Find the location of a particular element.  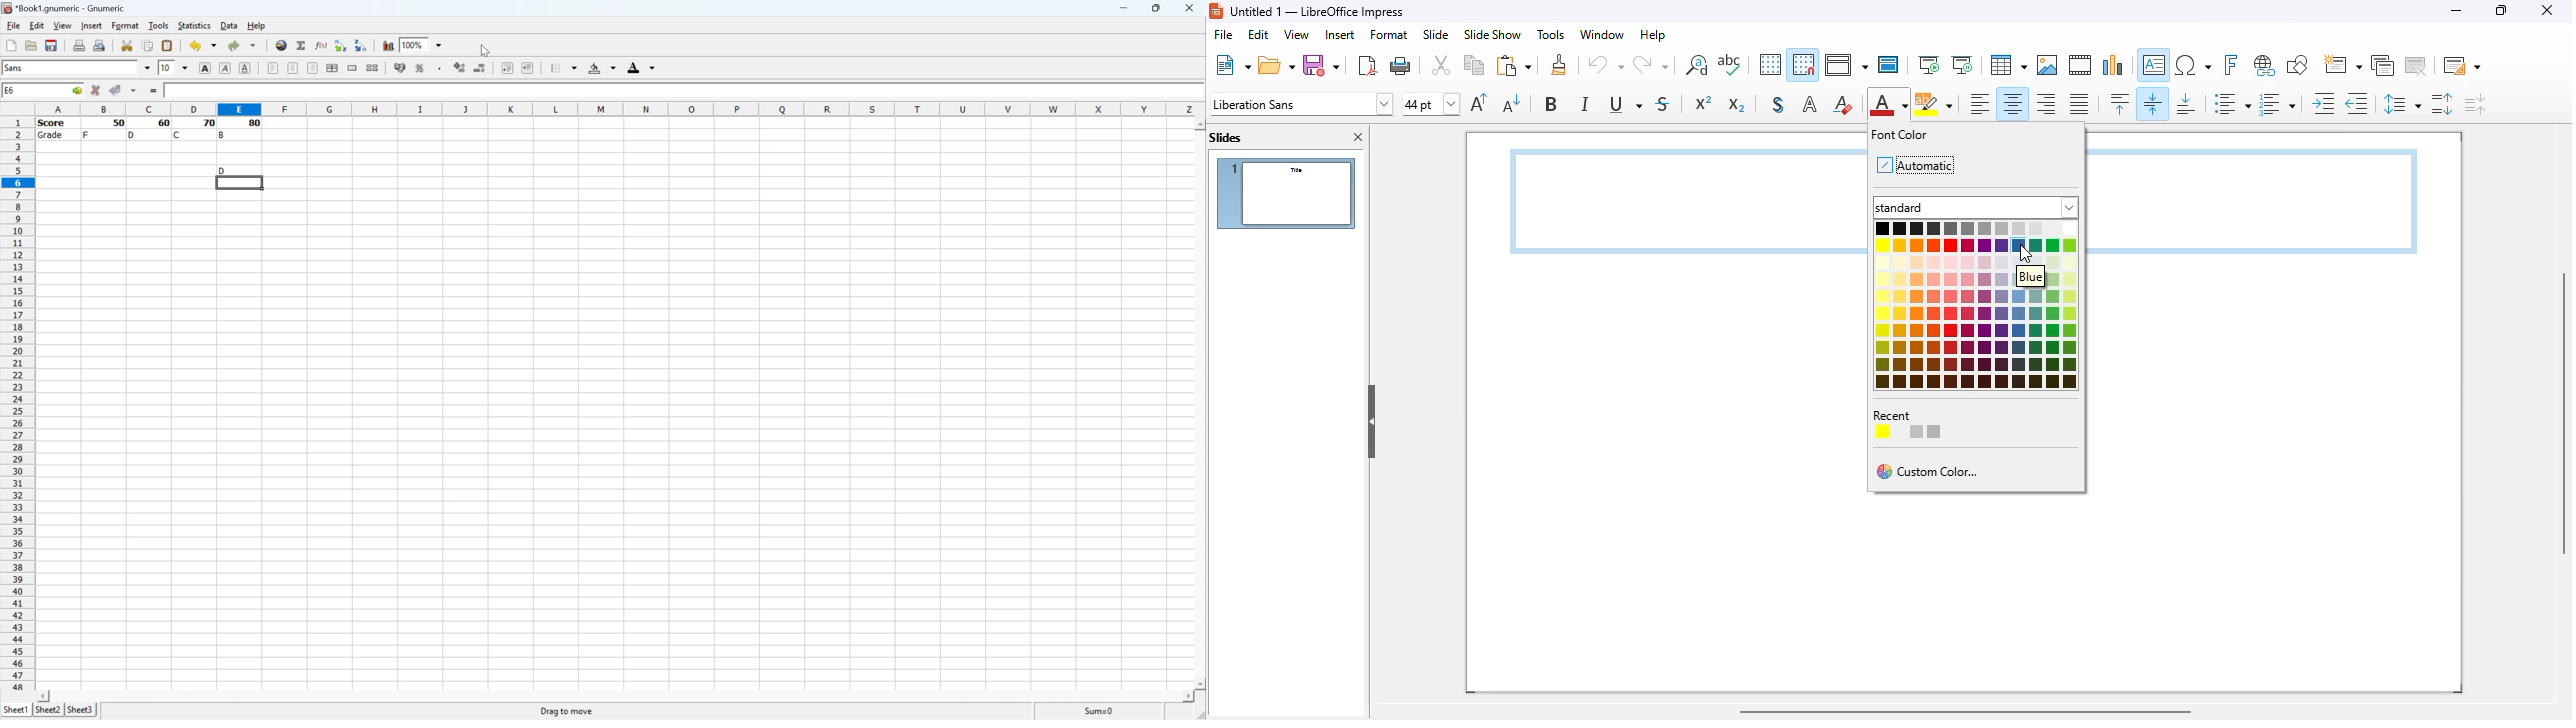

Insert Chart is located at coordinates (387, 44).